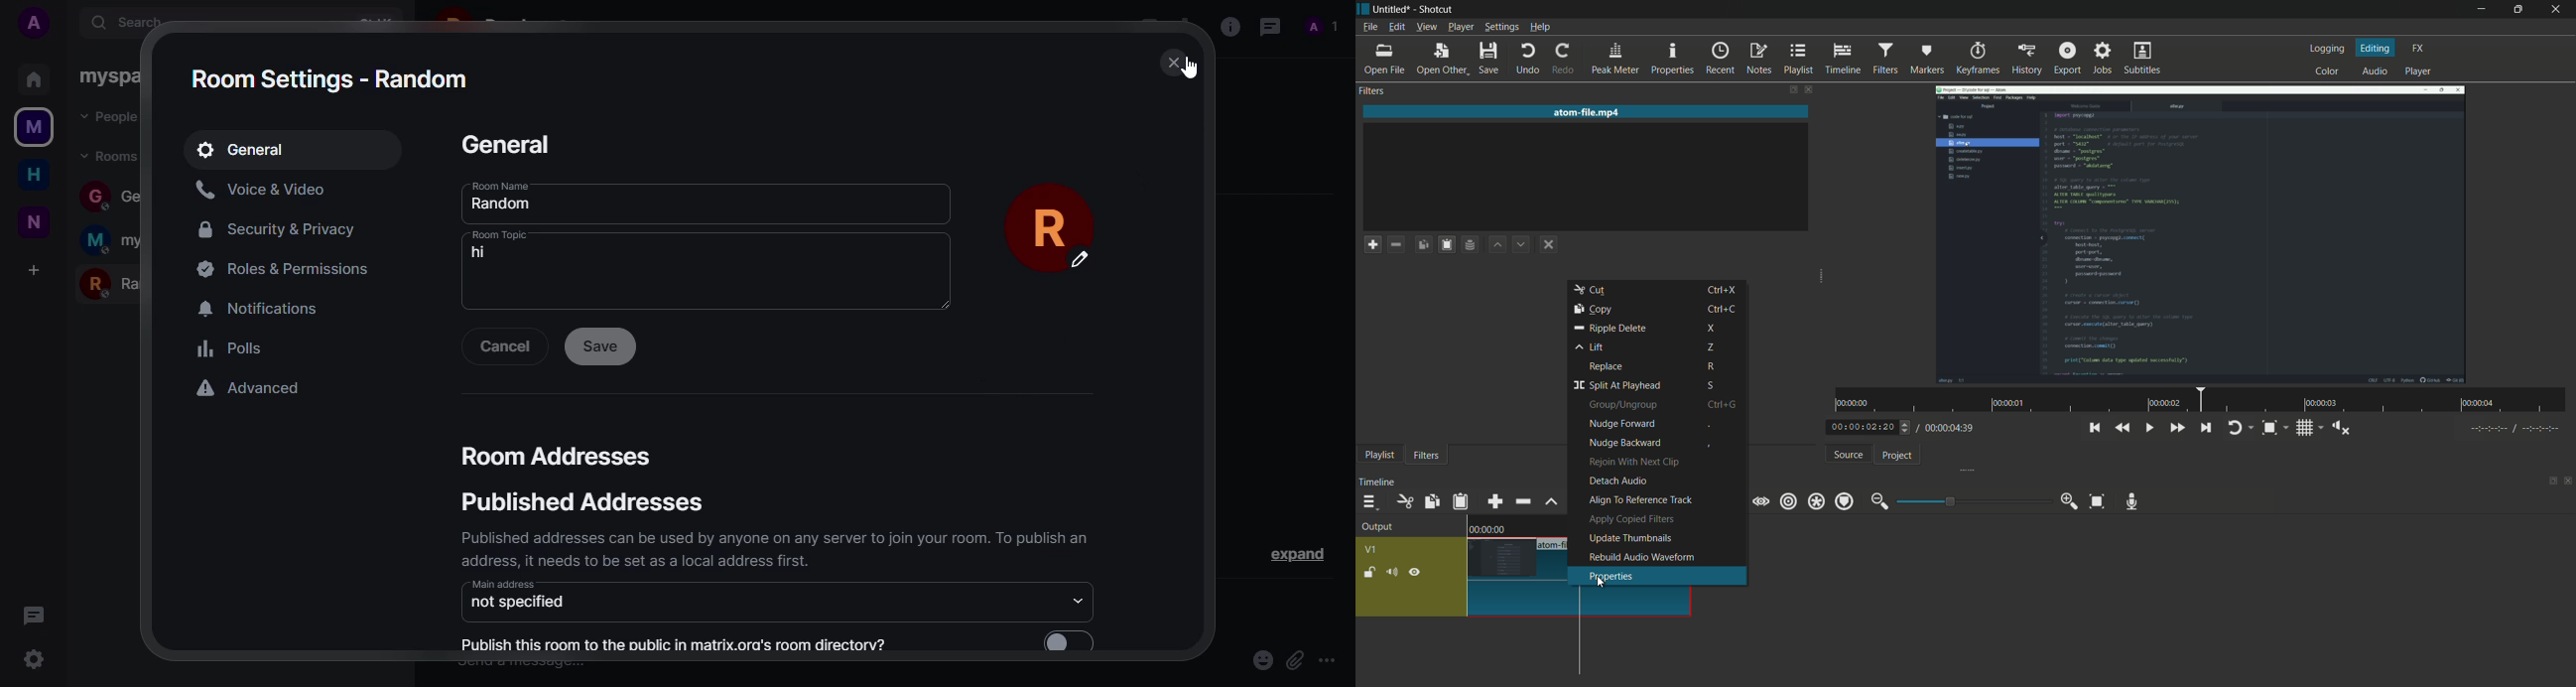 This screenshot has width=2576, height=700. What do you see at coordinates (2068, 59) in the screenshot?
I see `export` at bounding box center [2068, 59].